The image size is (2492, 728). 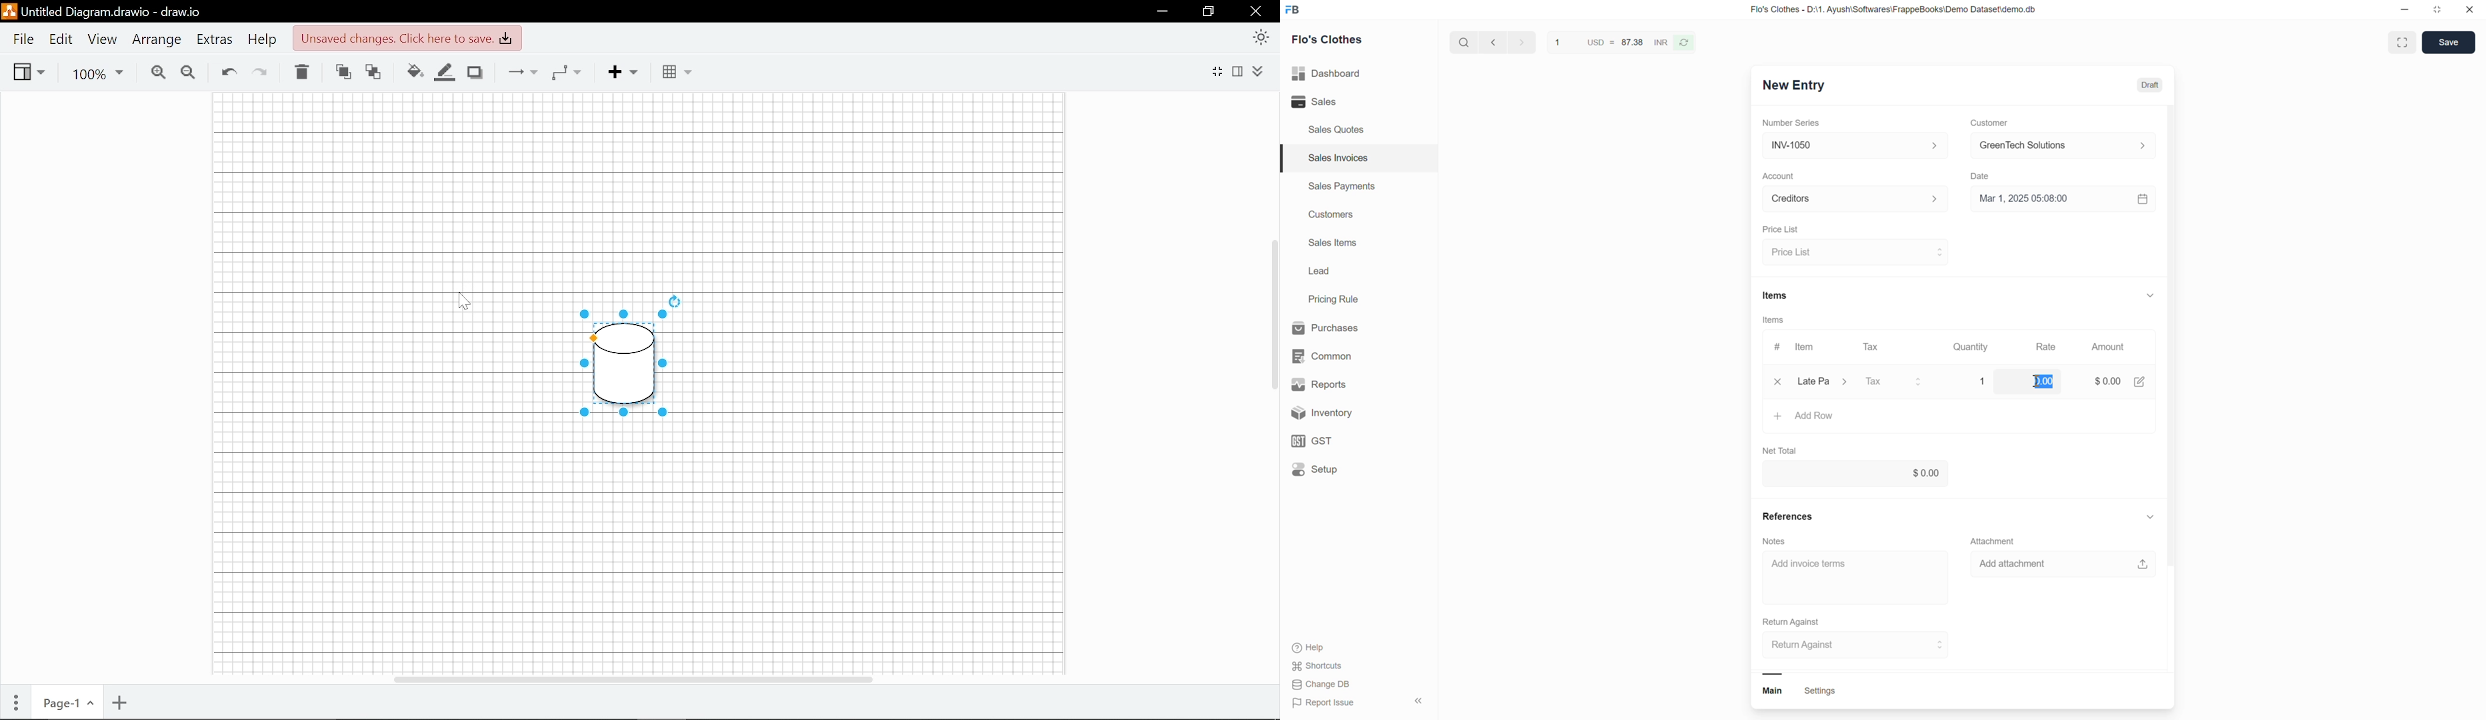 I want to click on Sales , so click(x=1335, y=102).